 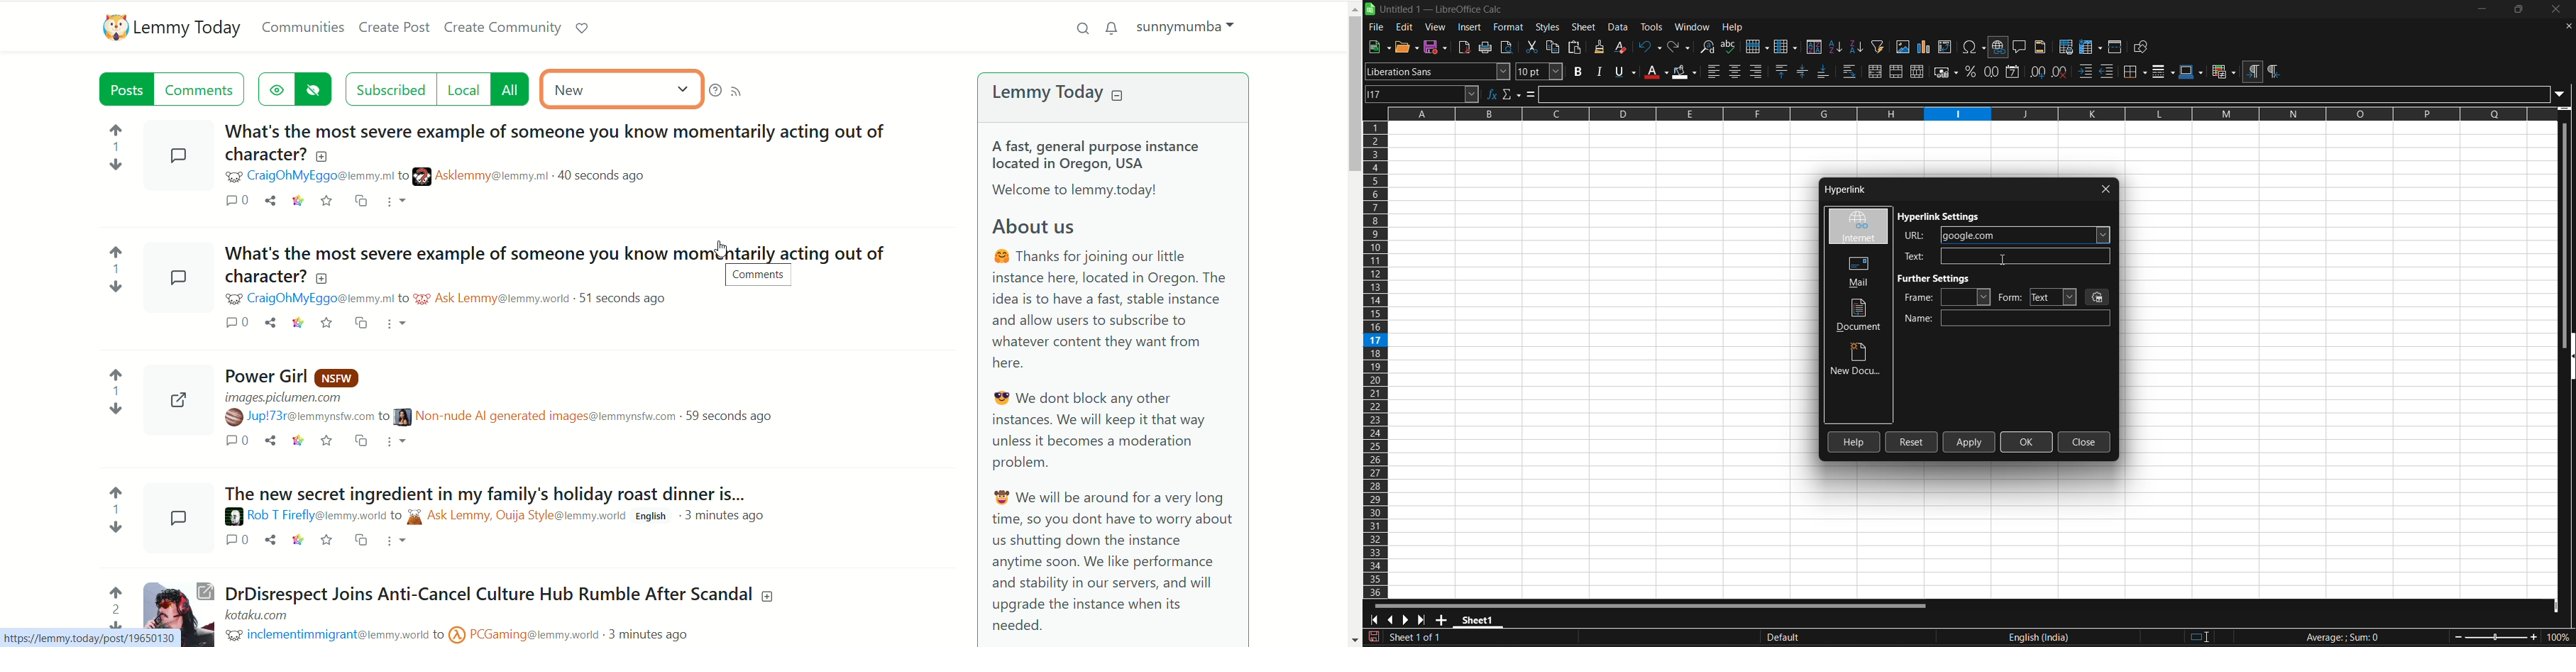 What do you see at coordinates (2554, 9) in the screenshot?
I see `close` at bounding box center [2554, 9].